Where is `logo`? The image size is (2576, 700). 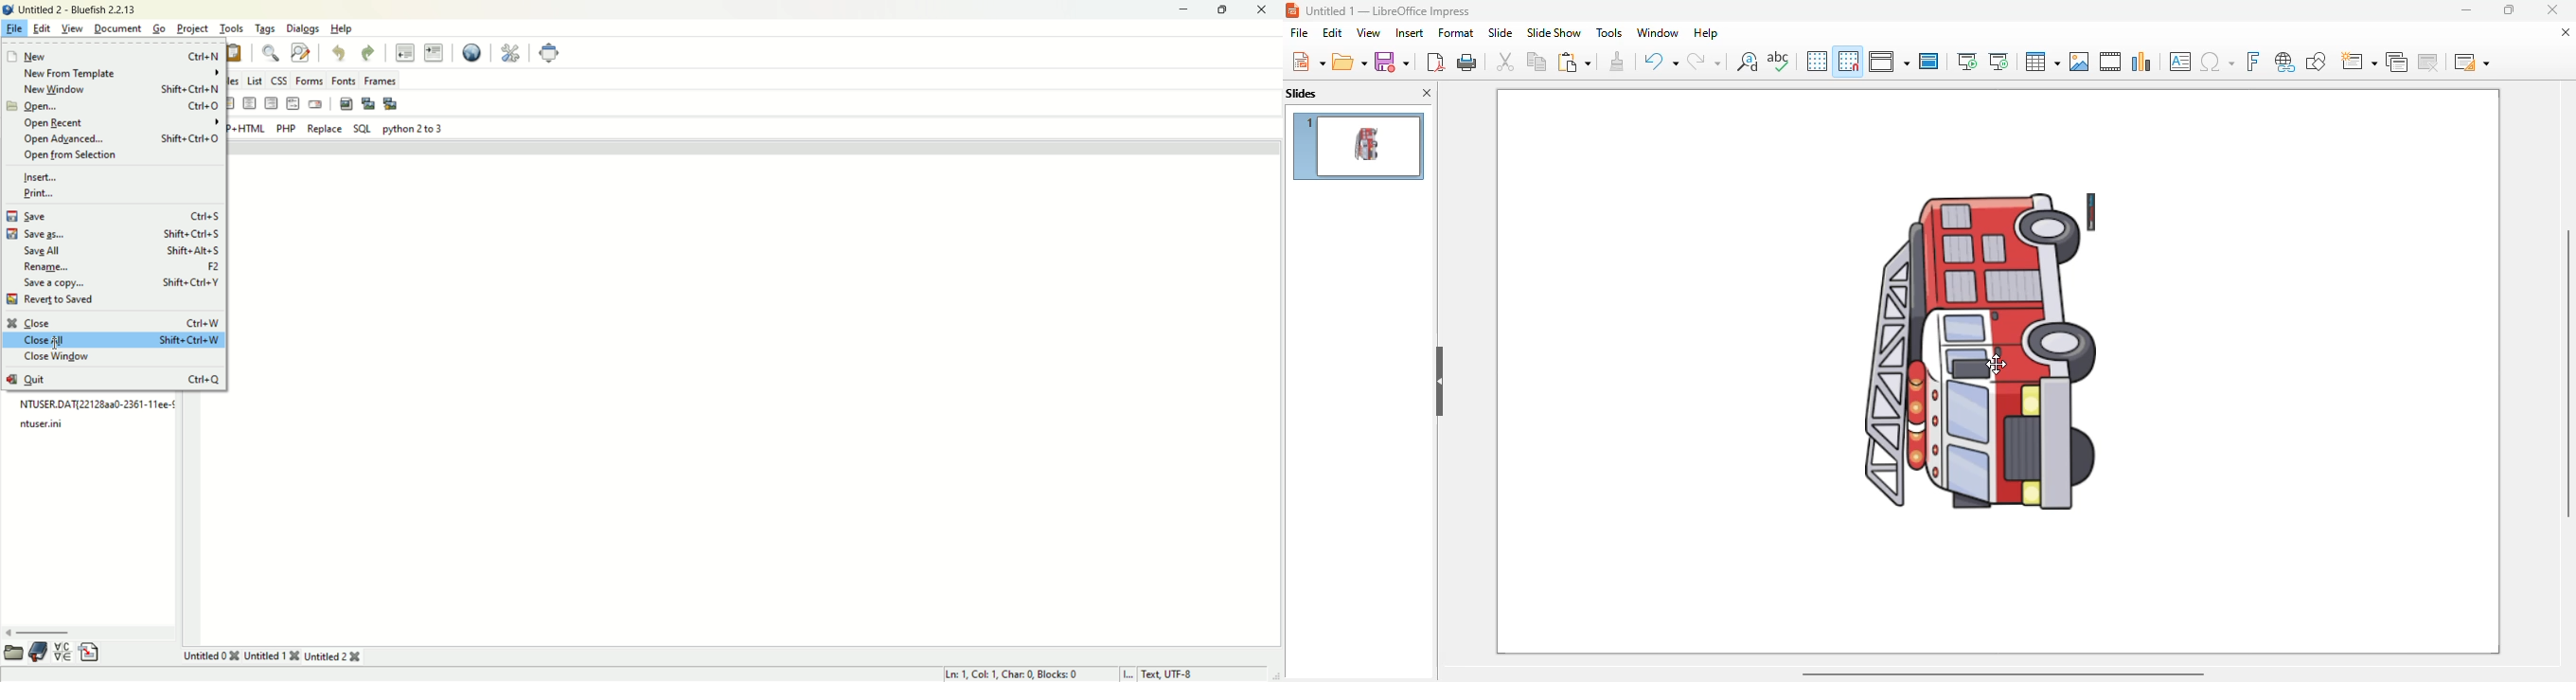
logo is located at coordinates (8, 8).